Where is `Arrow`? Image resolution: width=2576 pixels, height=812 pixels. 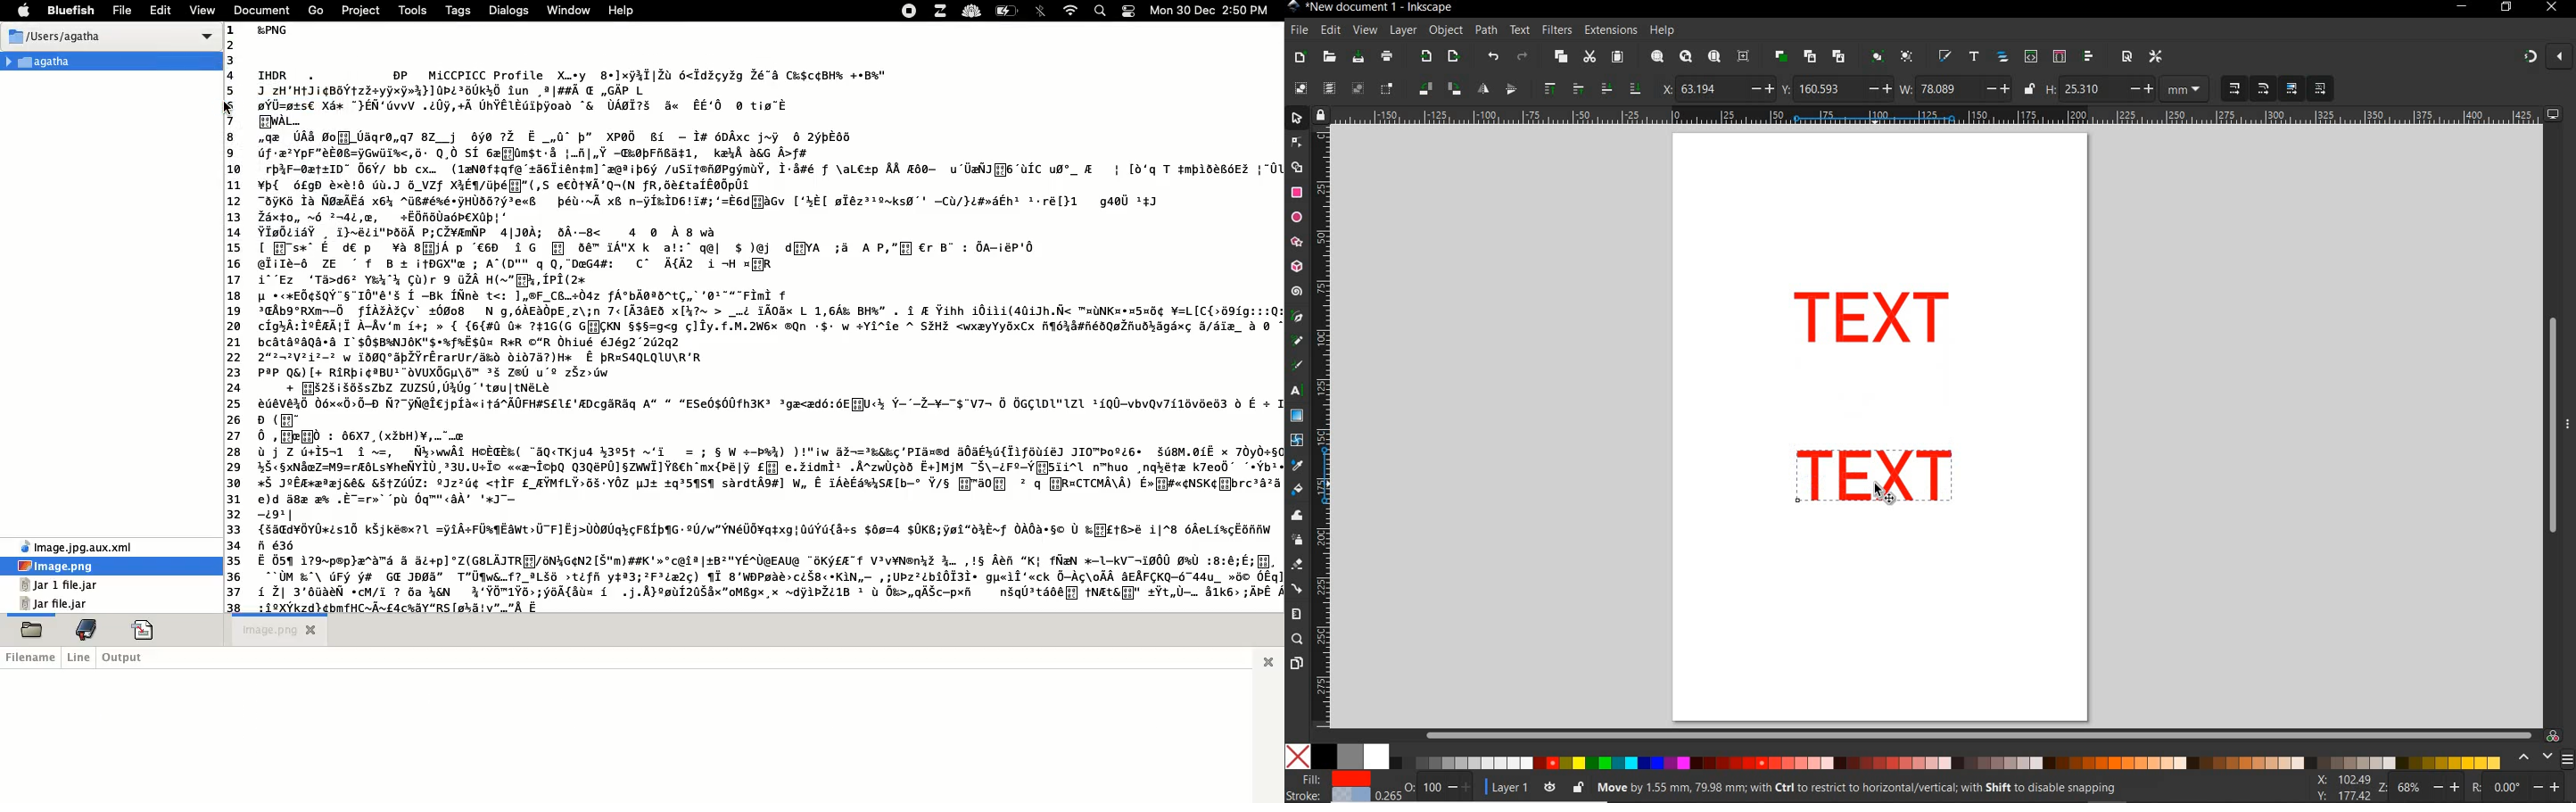 Arrow is located at coordinates (1298, 155).